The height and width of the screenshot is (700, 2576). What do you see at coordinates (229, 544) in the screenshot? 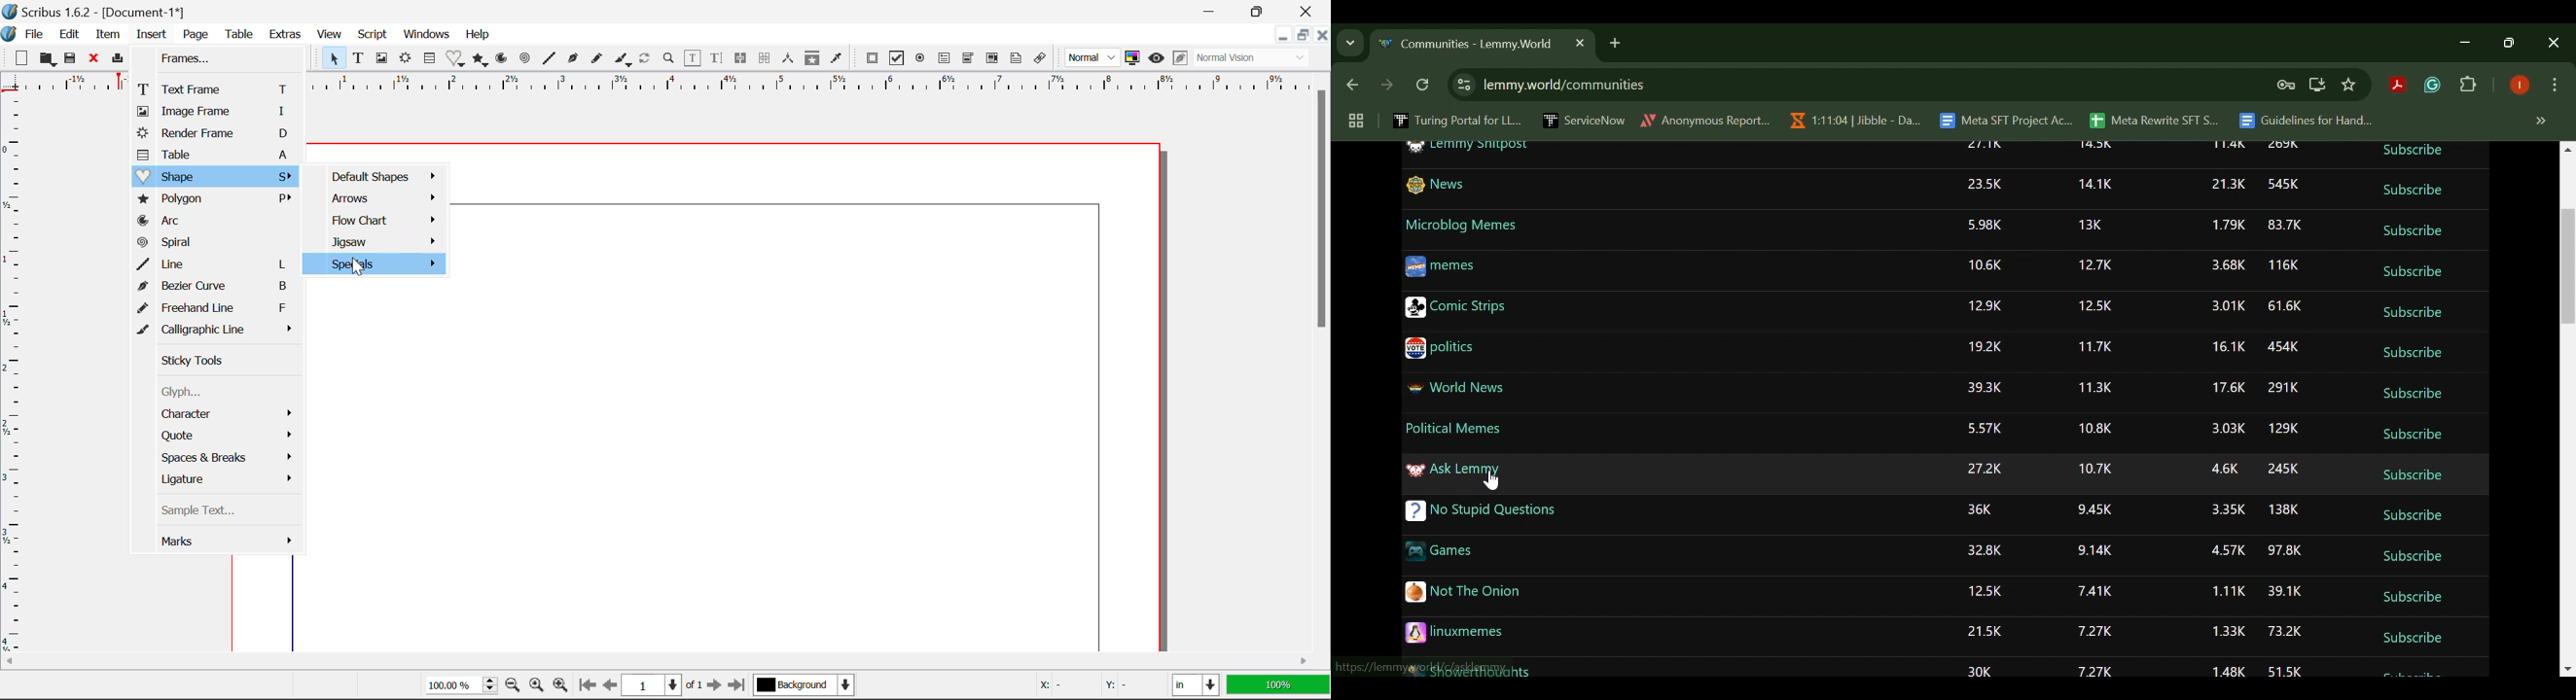
I see `Marks` at bounding box center [229, 544].